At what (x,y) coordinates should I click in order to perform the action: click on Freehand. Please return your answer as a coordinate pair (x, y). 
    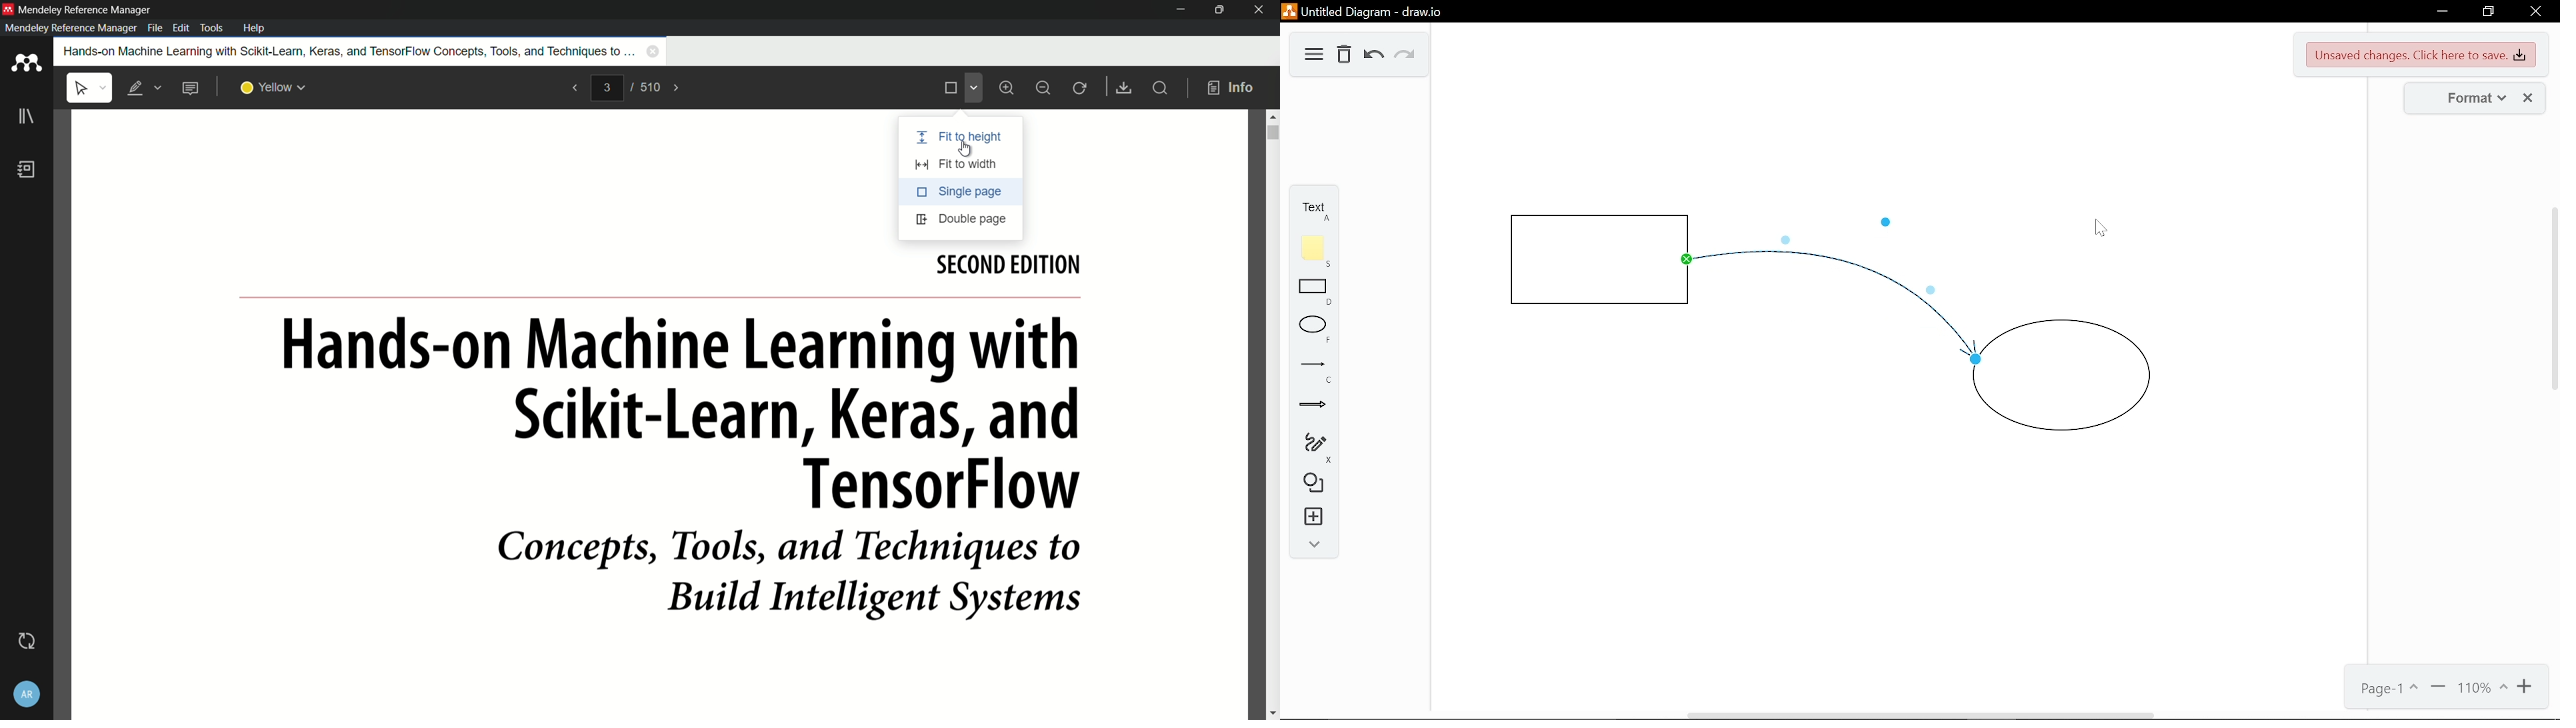
    Looking at the image, I should click on (1310, 447).